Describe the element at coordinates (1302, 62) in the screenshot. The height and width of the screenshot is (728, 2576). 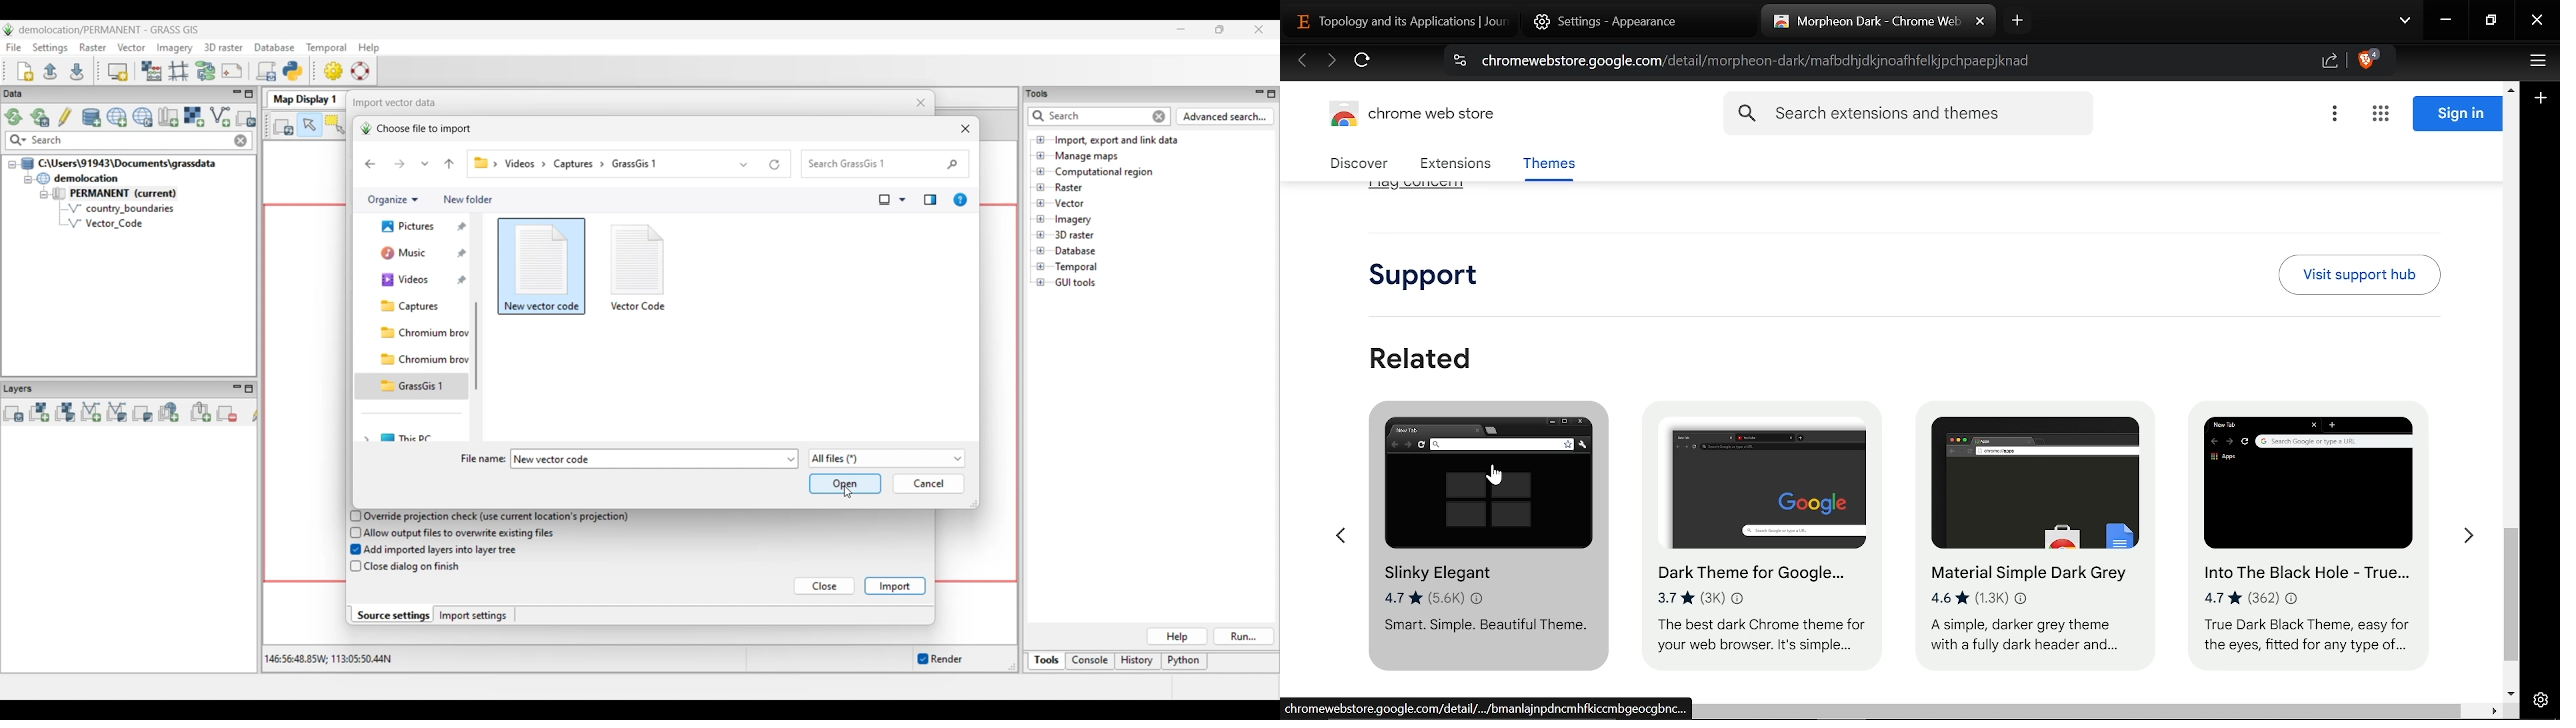
I see `Previous page` at that location.